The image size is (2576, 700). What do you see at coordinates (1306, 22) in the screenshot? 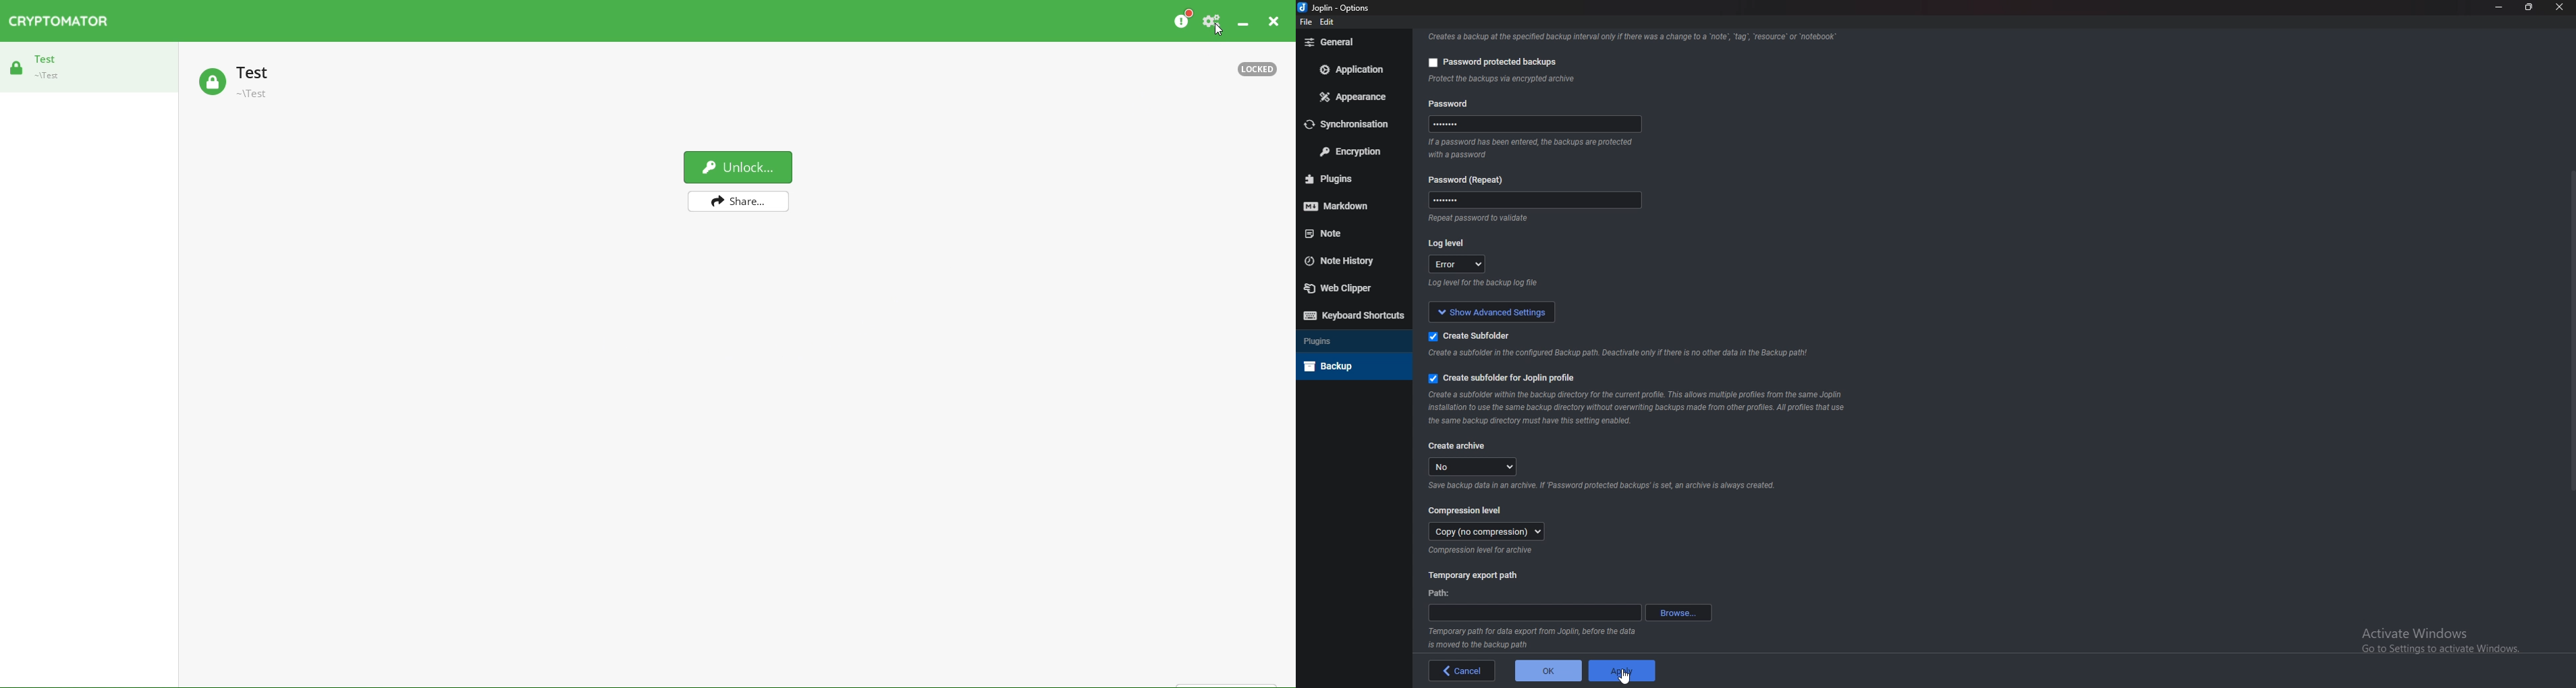
I see `file` at bounding box center [1306, 22].